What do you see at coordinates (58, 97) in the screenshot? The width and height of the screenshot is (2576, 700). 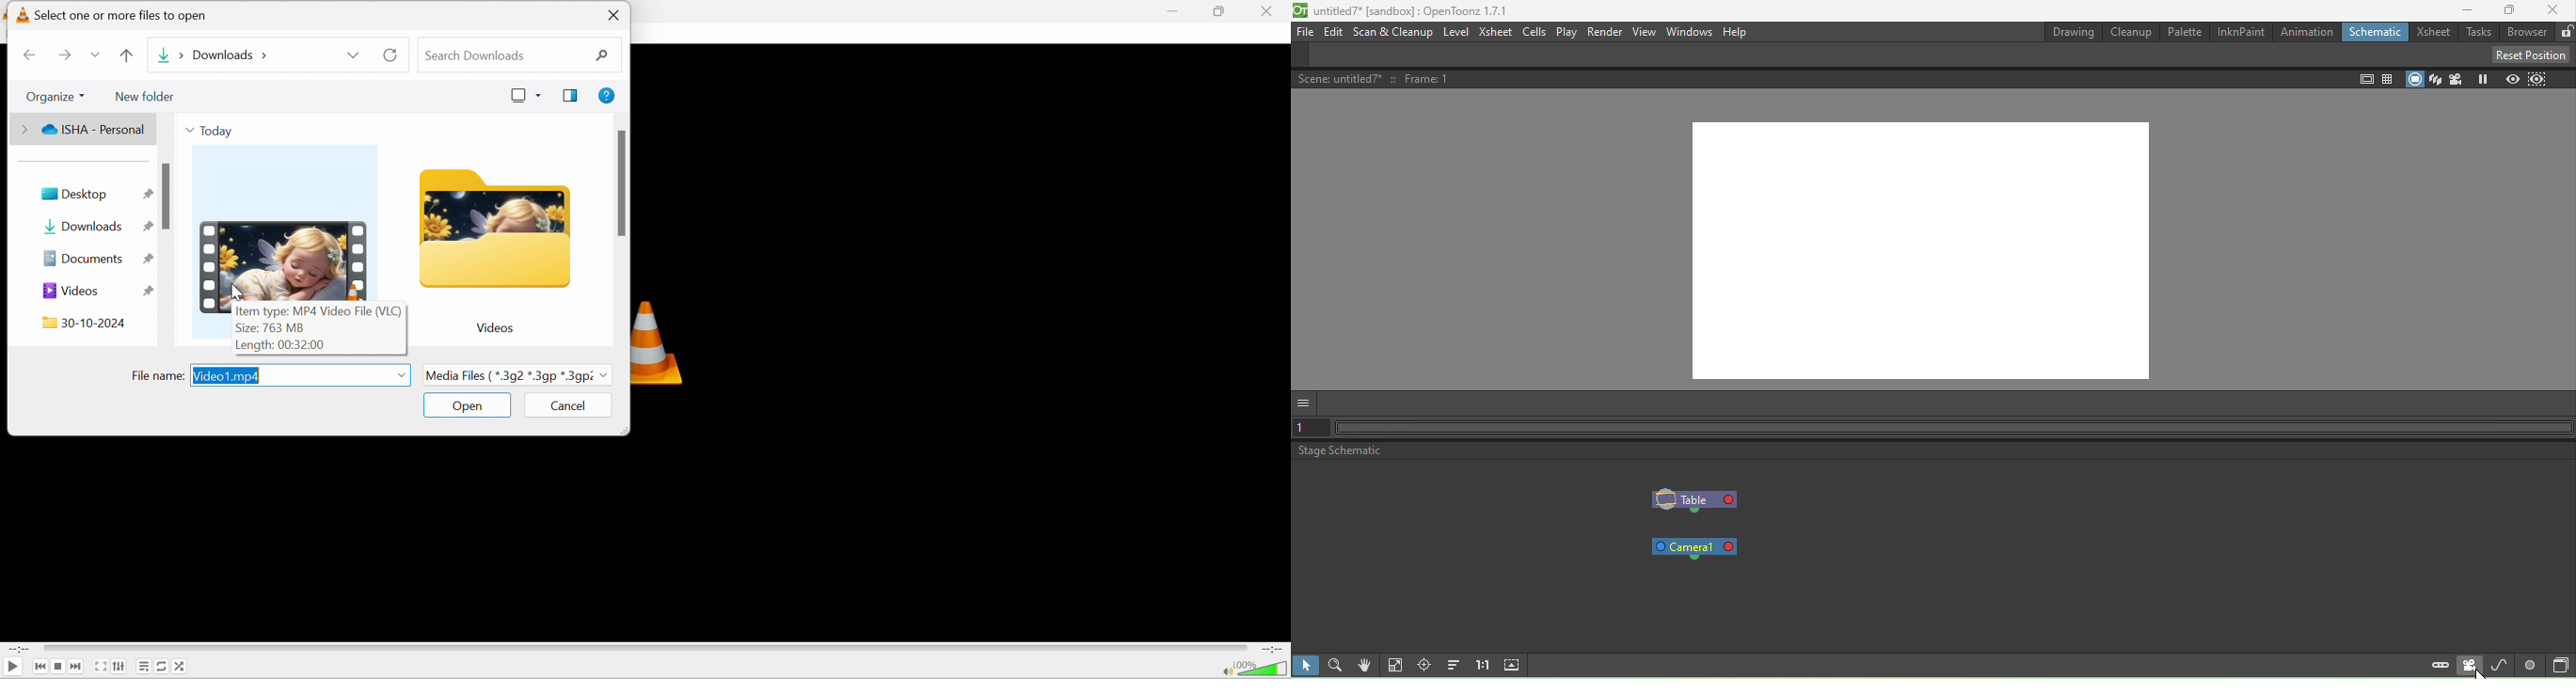 I see `Organize` at bounding box center [58, 97].